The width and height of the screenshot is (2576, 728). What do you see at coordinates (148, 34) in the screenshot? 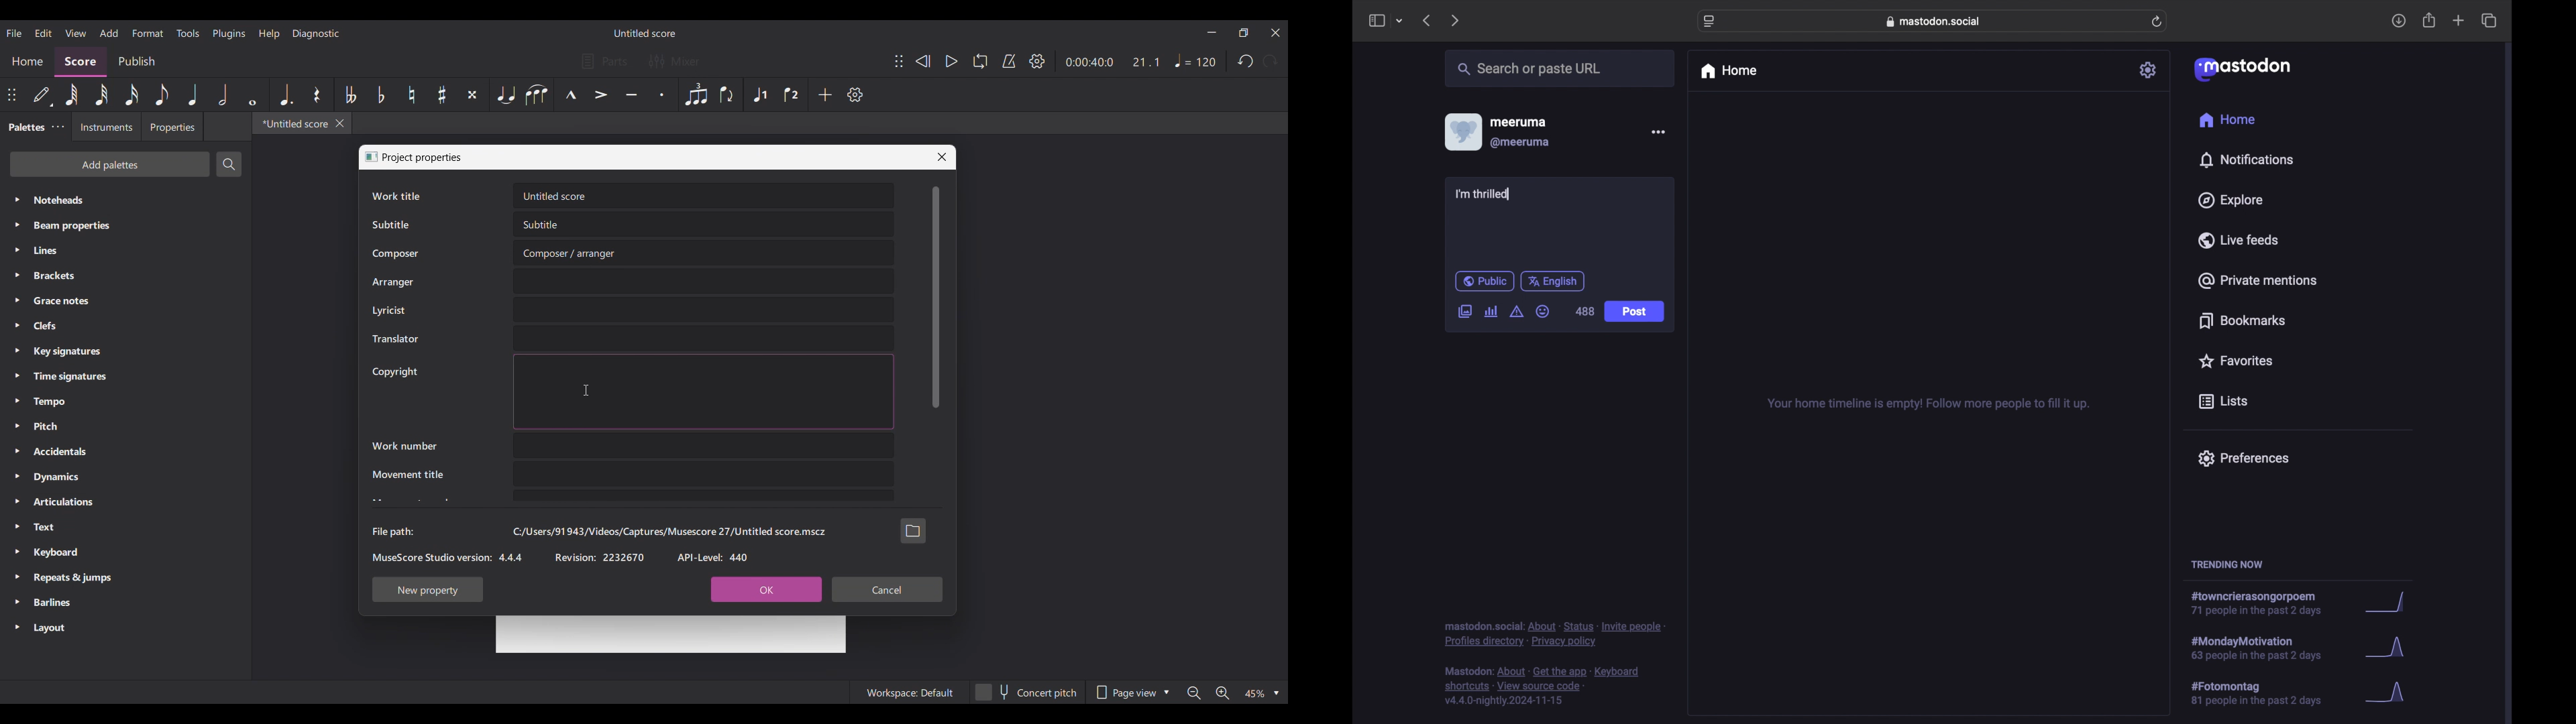
I see `Format menu ` at bounding box center [148, 34].